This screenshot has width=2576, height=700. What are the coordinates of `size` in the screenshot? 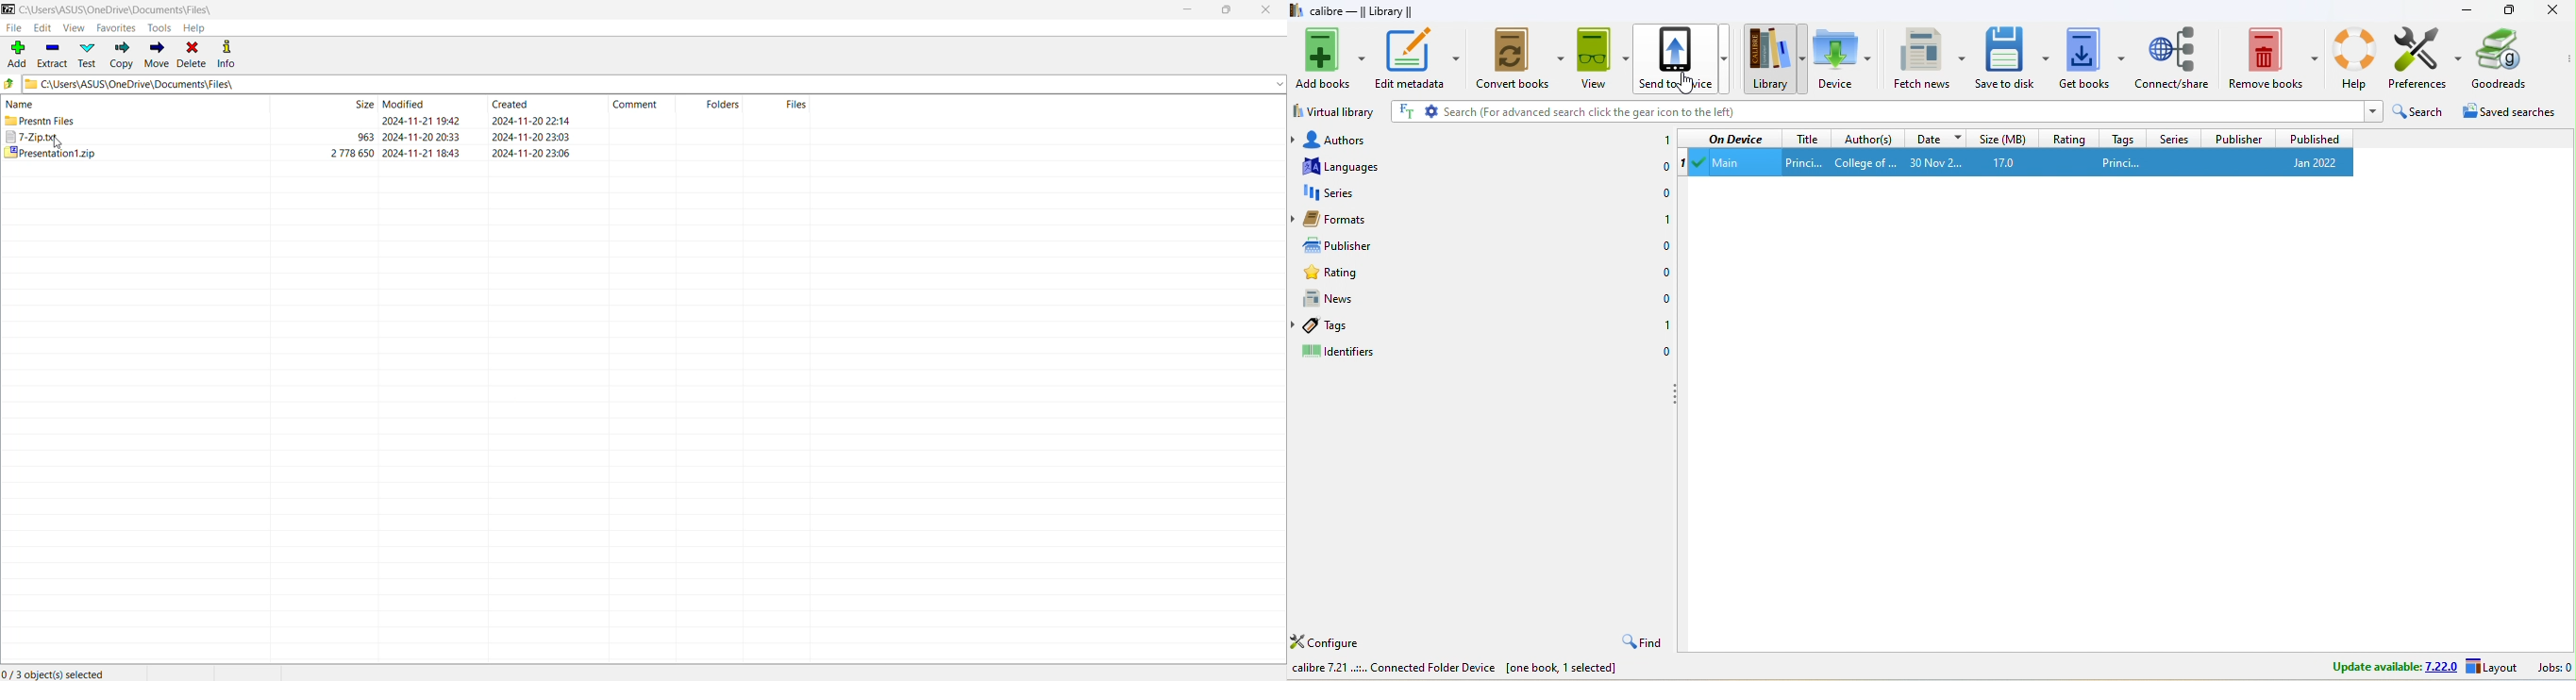 It's located at (2006, 139).